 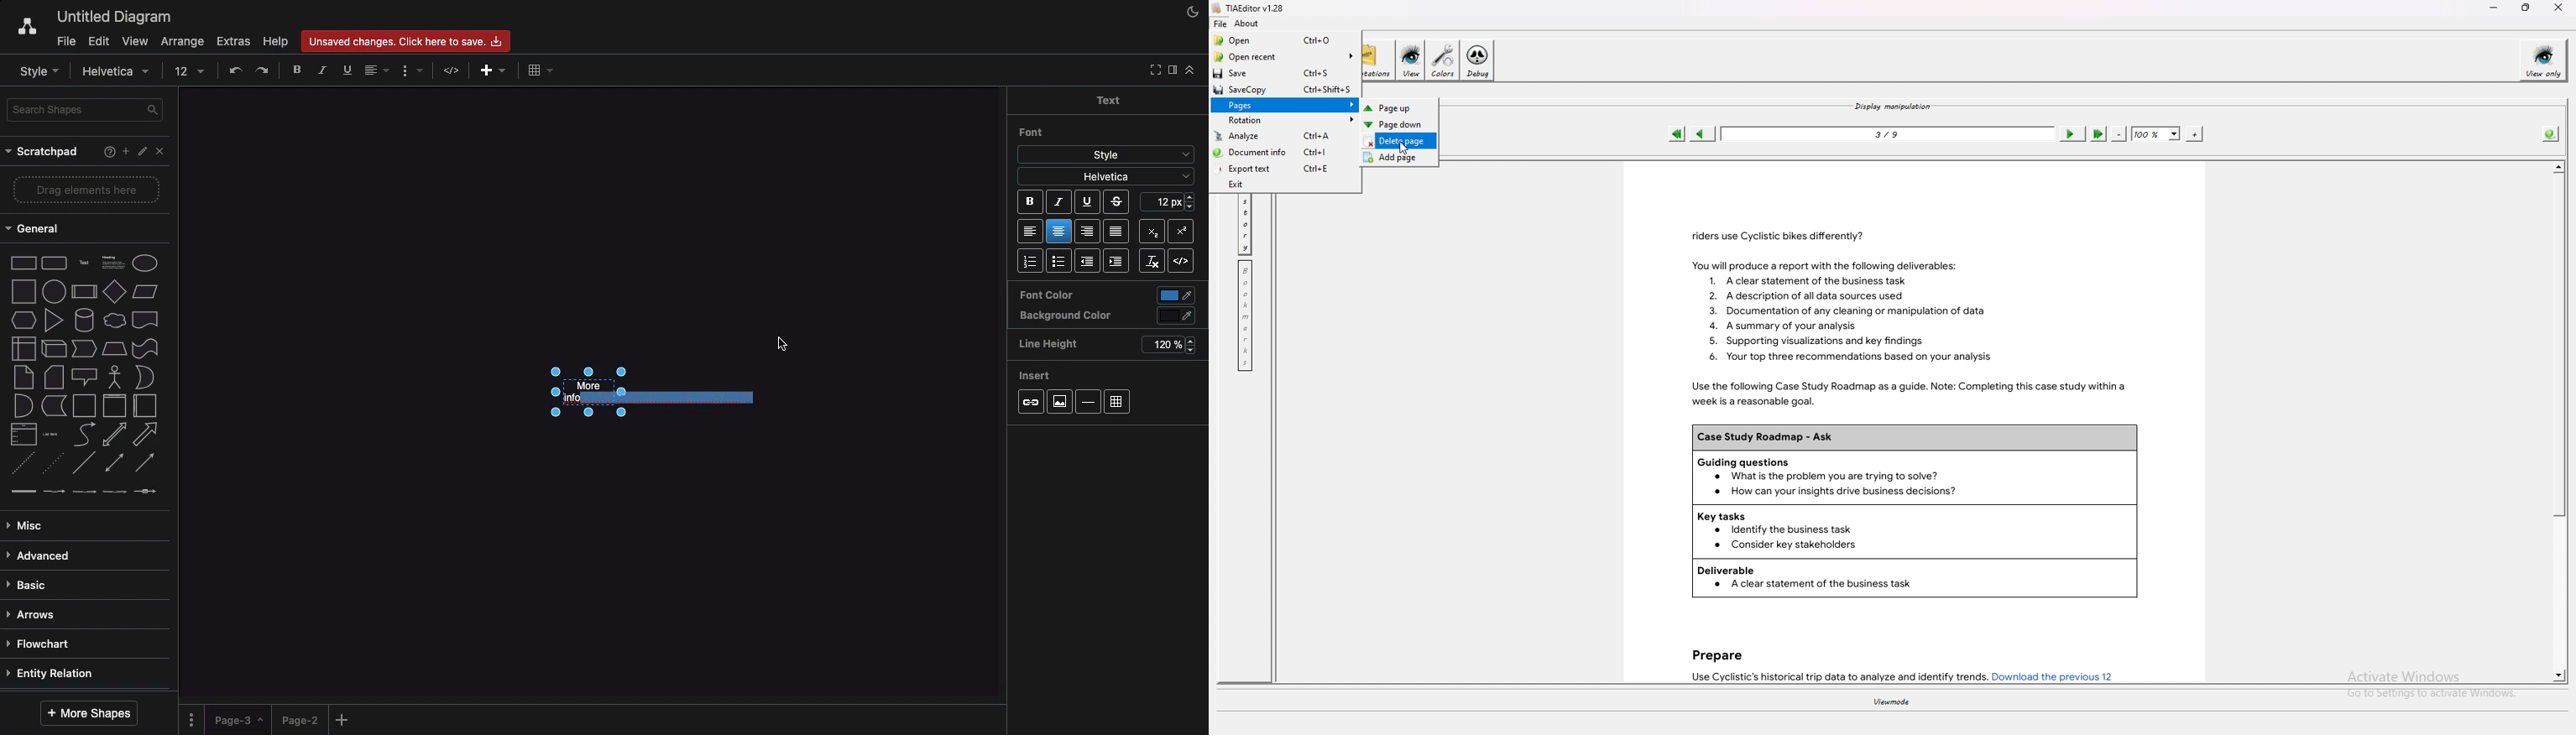 What do you see at coordinates (191, 71) in the screenshot?
I see `12` at bounding box center [191, 71].